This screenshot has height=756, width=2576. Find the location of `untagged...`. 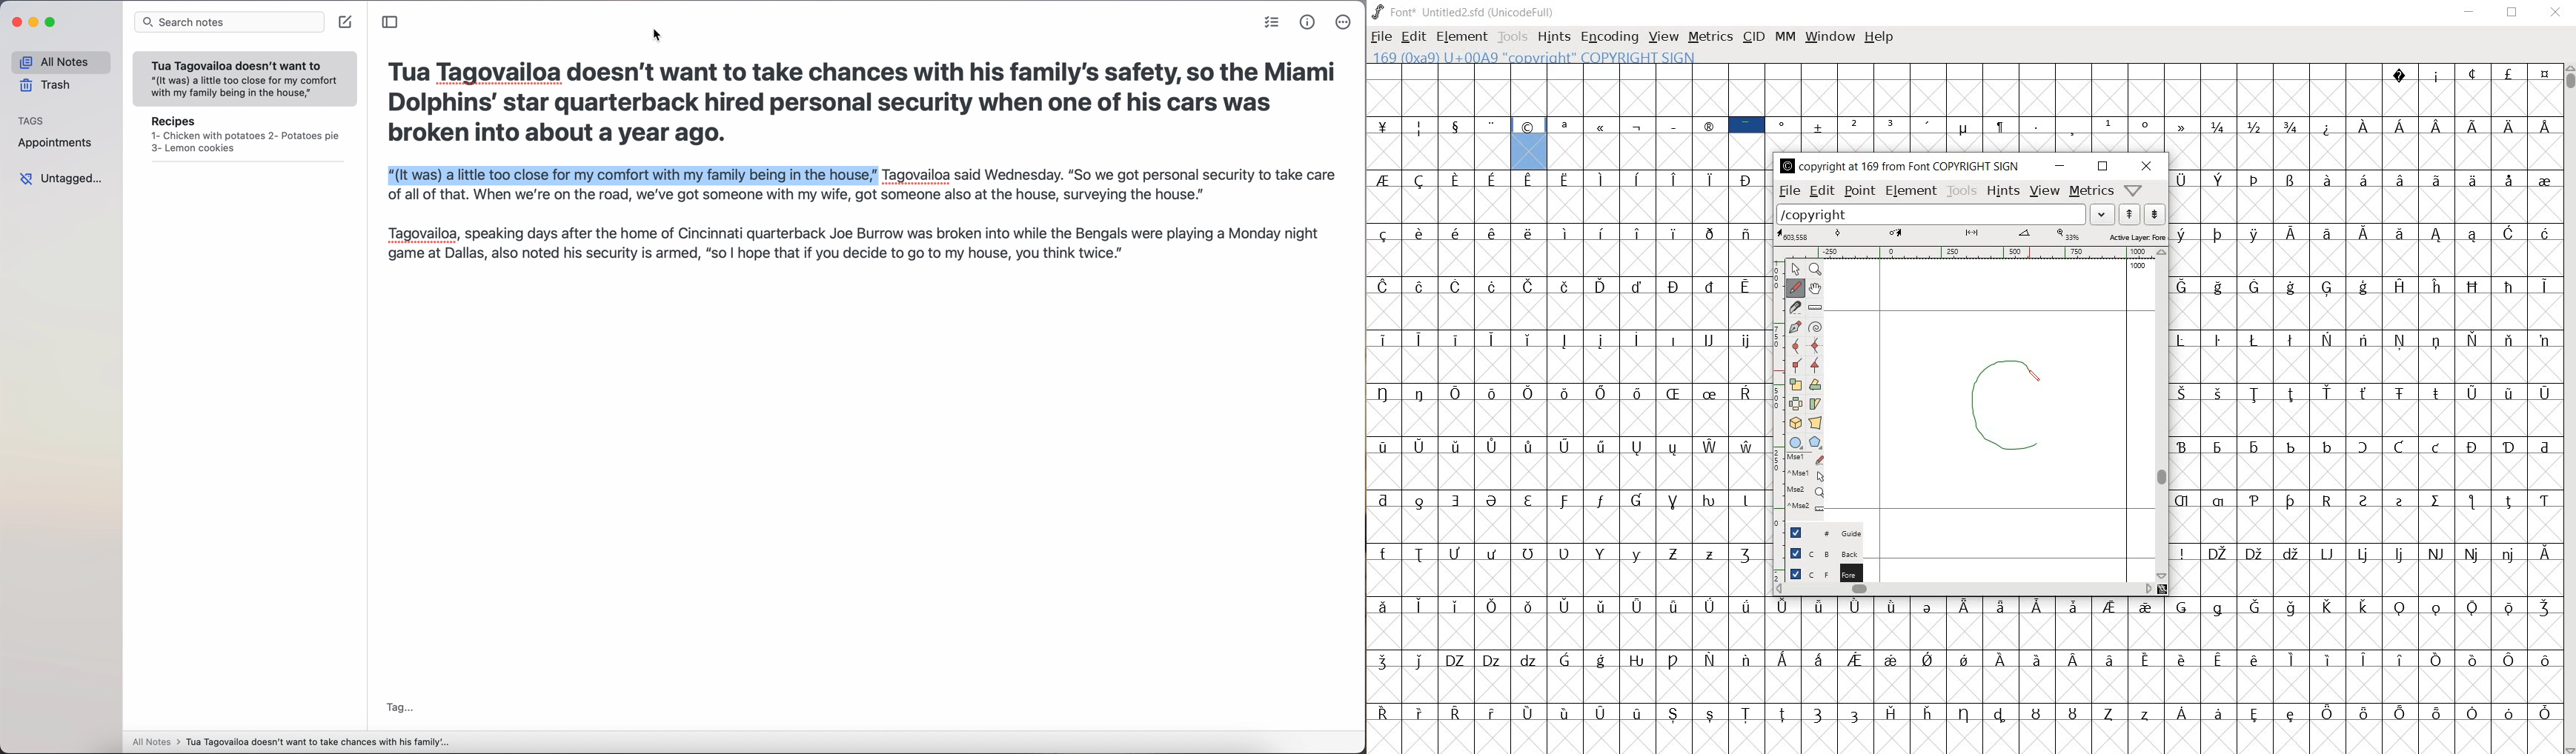

untagged... is located at coordinates (59, 179).